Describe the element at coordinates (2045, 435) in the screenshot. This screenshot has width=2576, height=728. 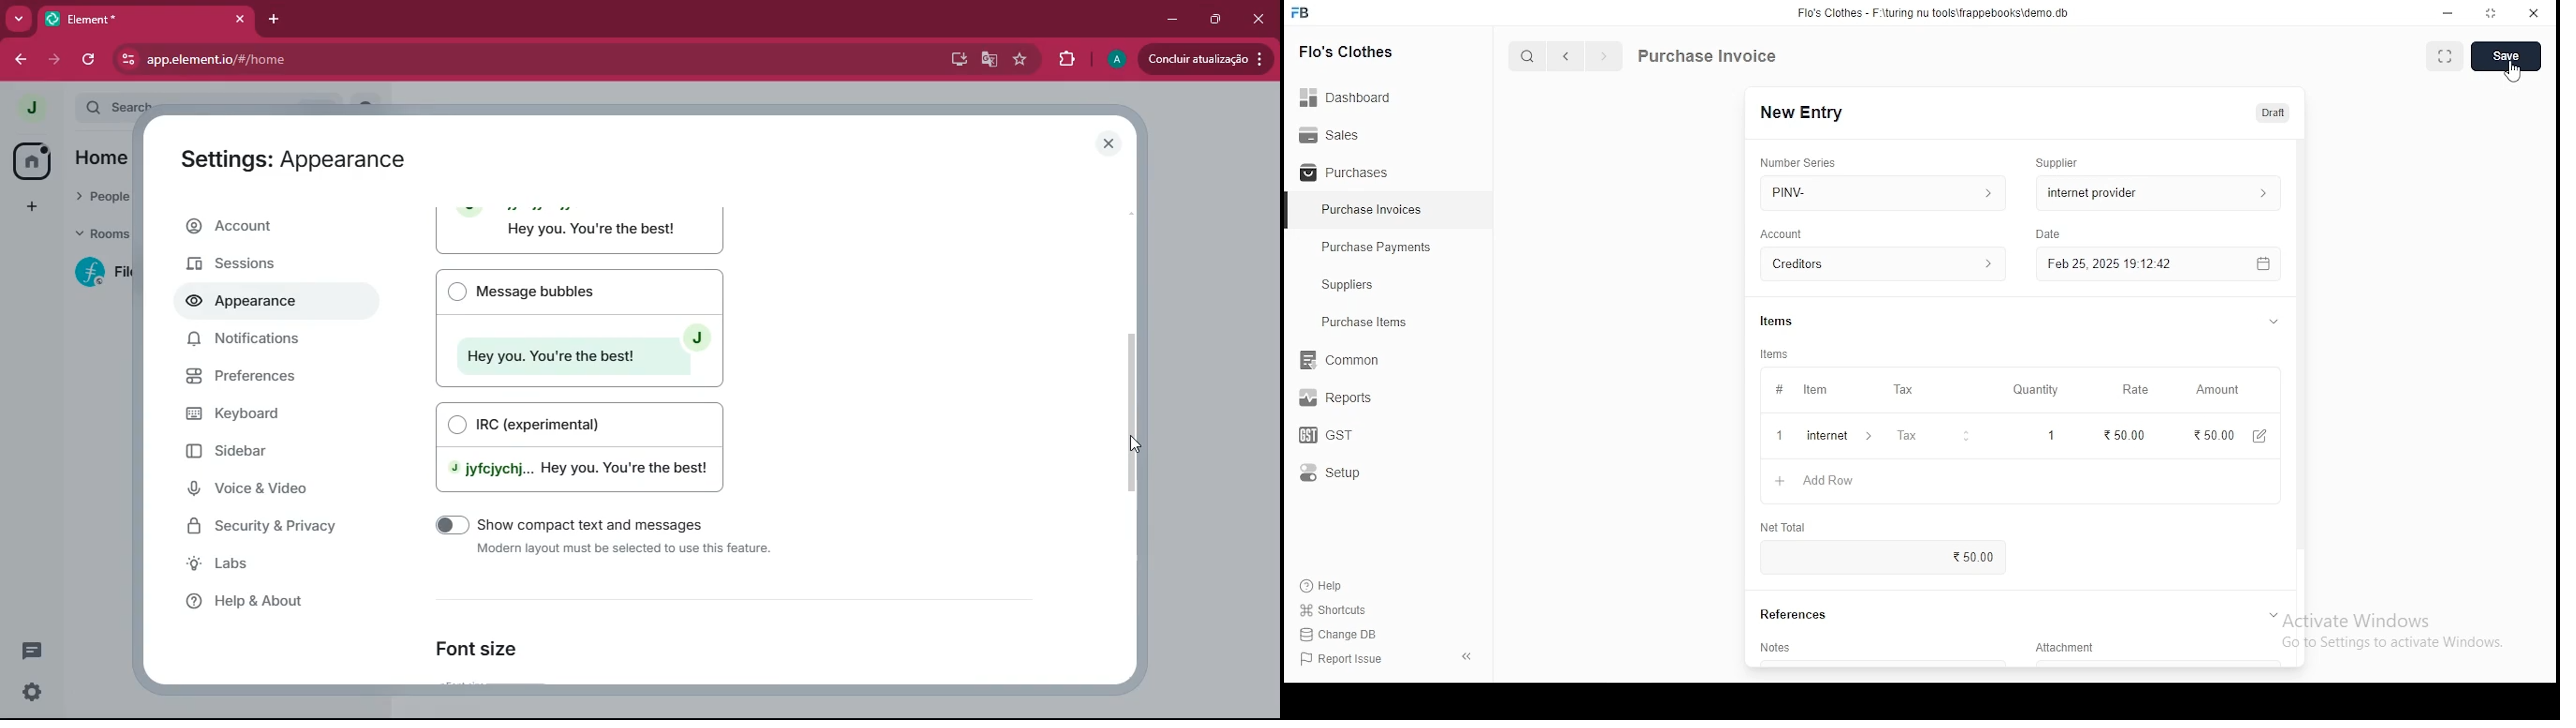
I see `1` at that location.